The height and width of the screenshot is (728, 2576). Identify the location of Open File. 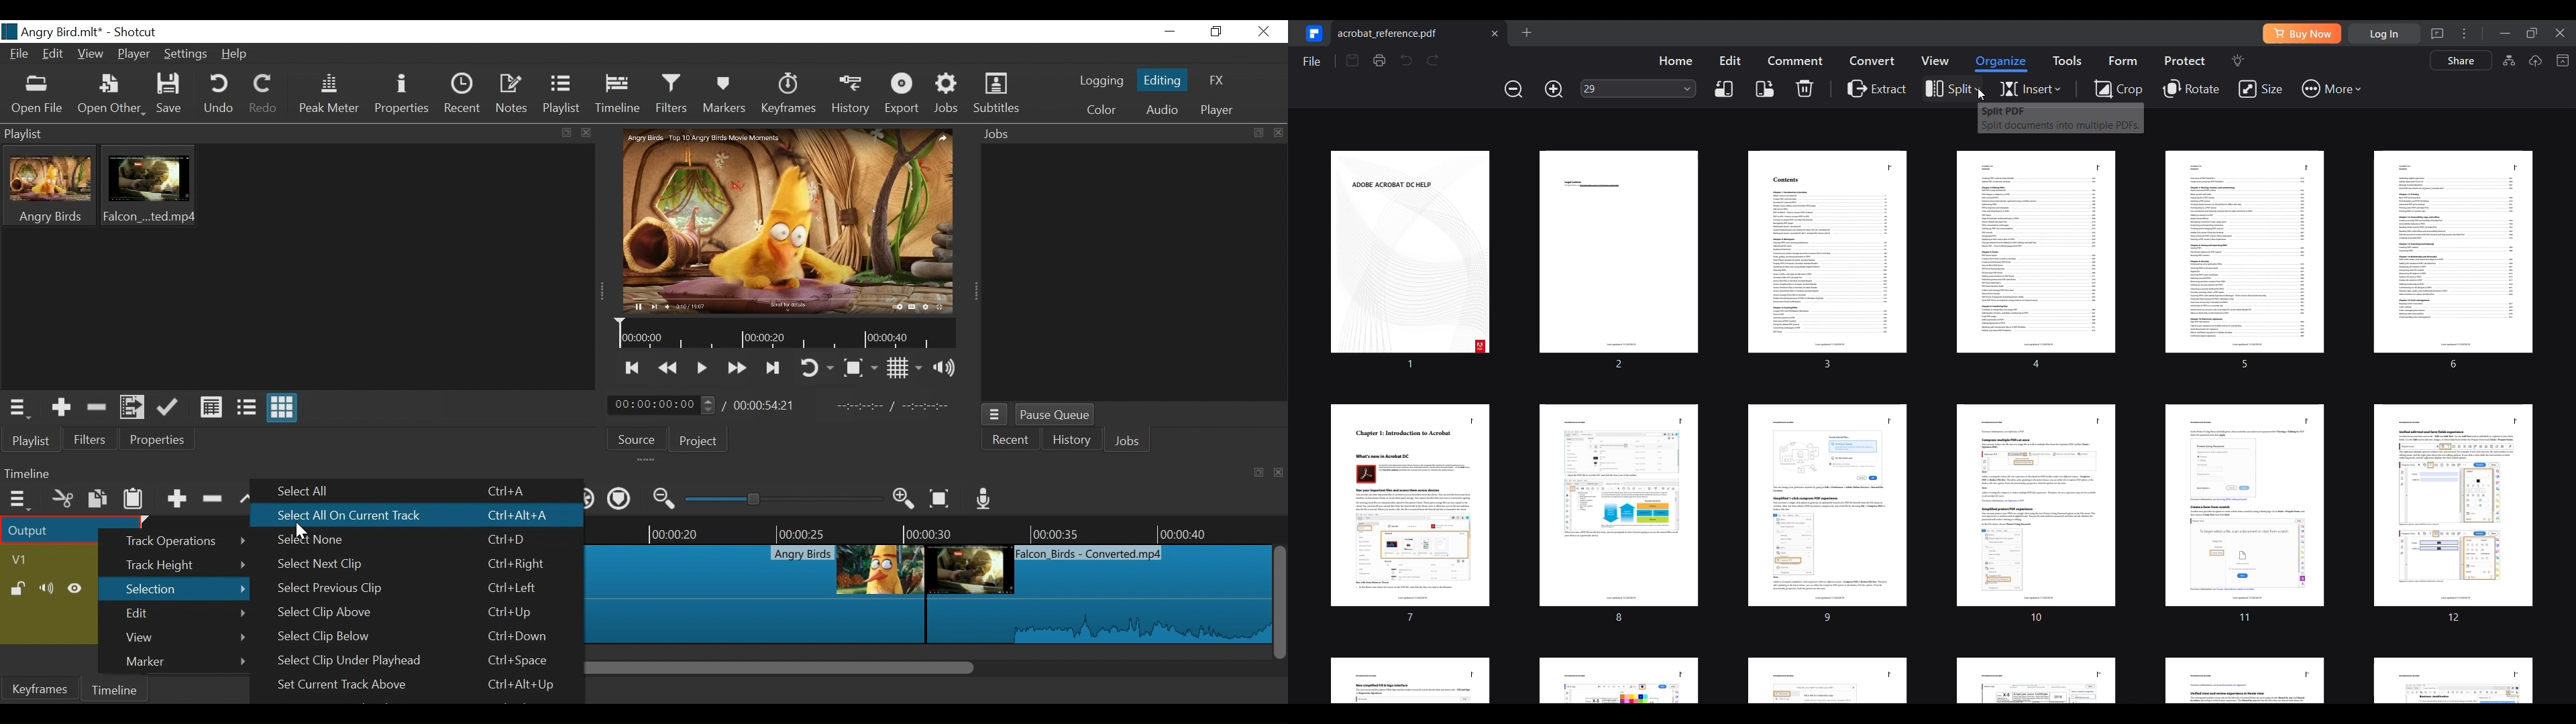
(111, 96).